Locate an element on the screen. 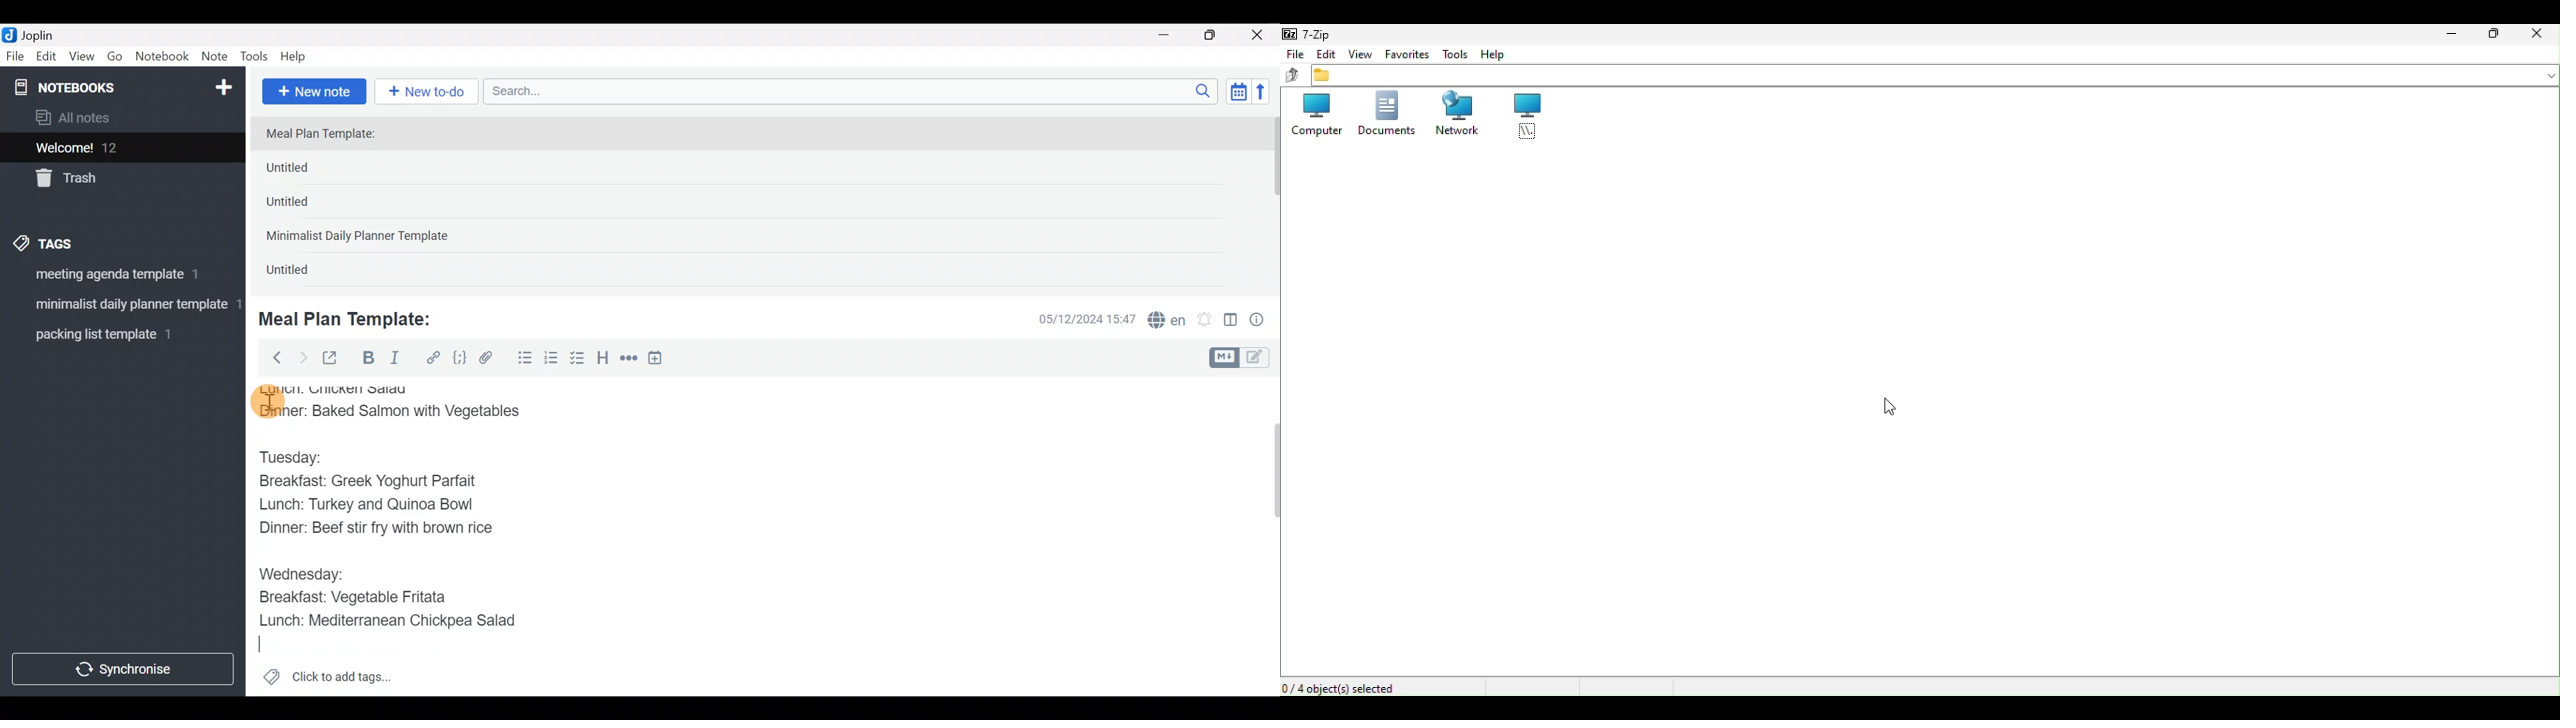 The image size is (2576, 728). Meal Plan Template: is located at coordinates (353, 317).